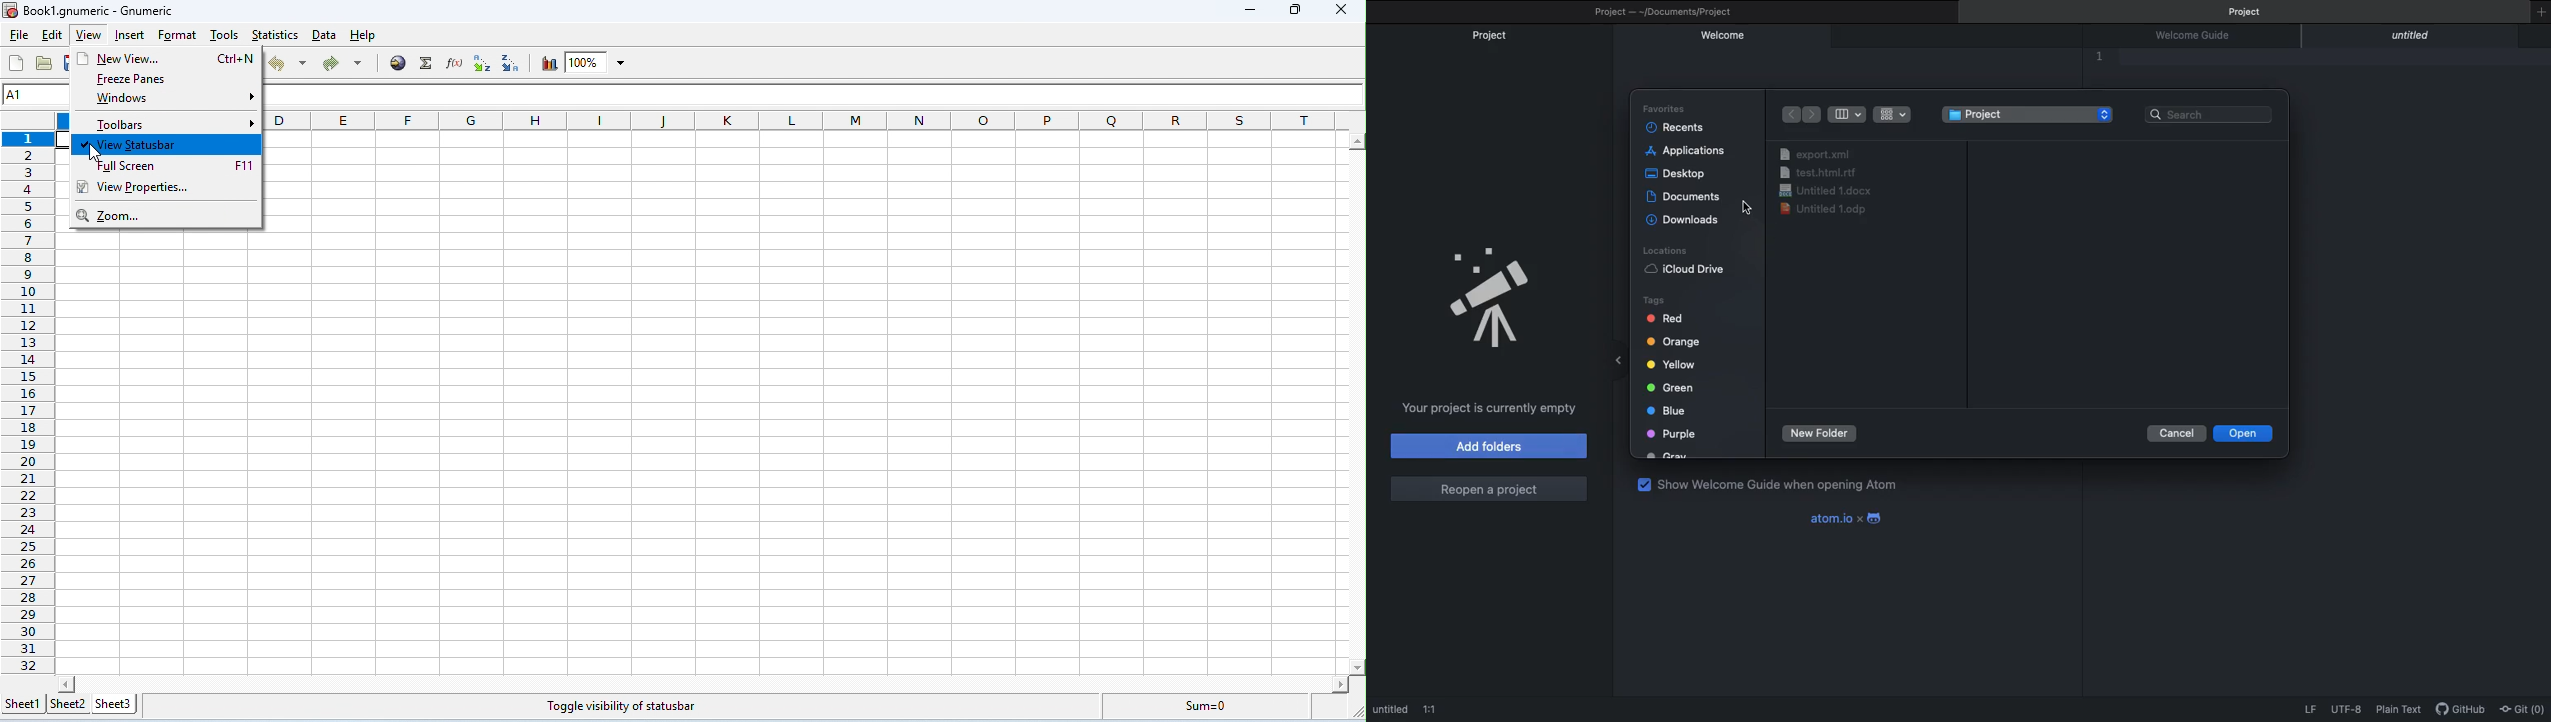 The width and height of the screenshot is (2576, 728). I want to click on close, so click(1339, 9).